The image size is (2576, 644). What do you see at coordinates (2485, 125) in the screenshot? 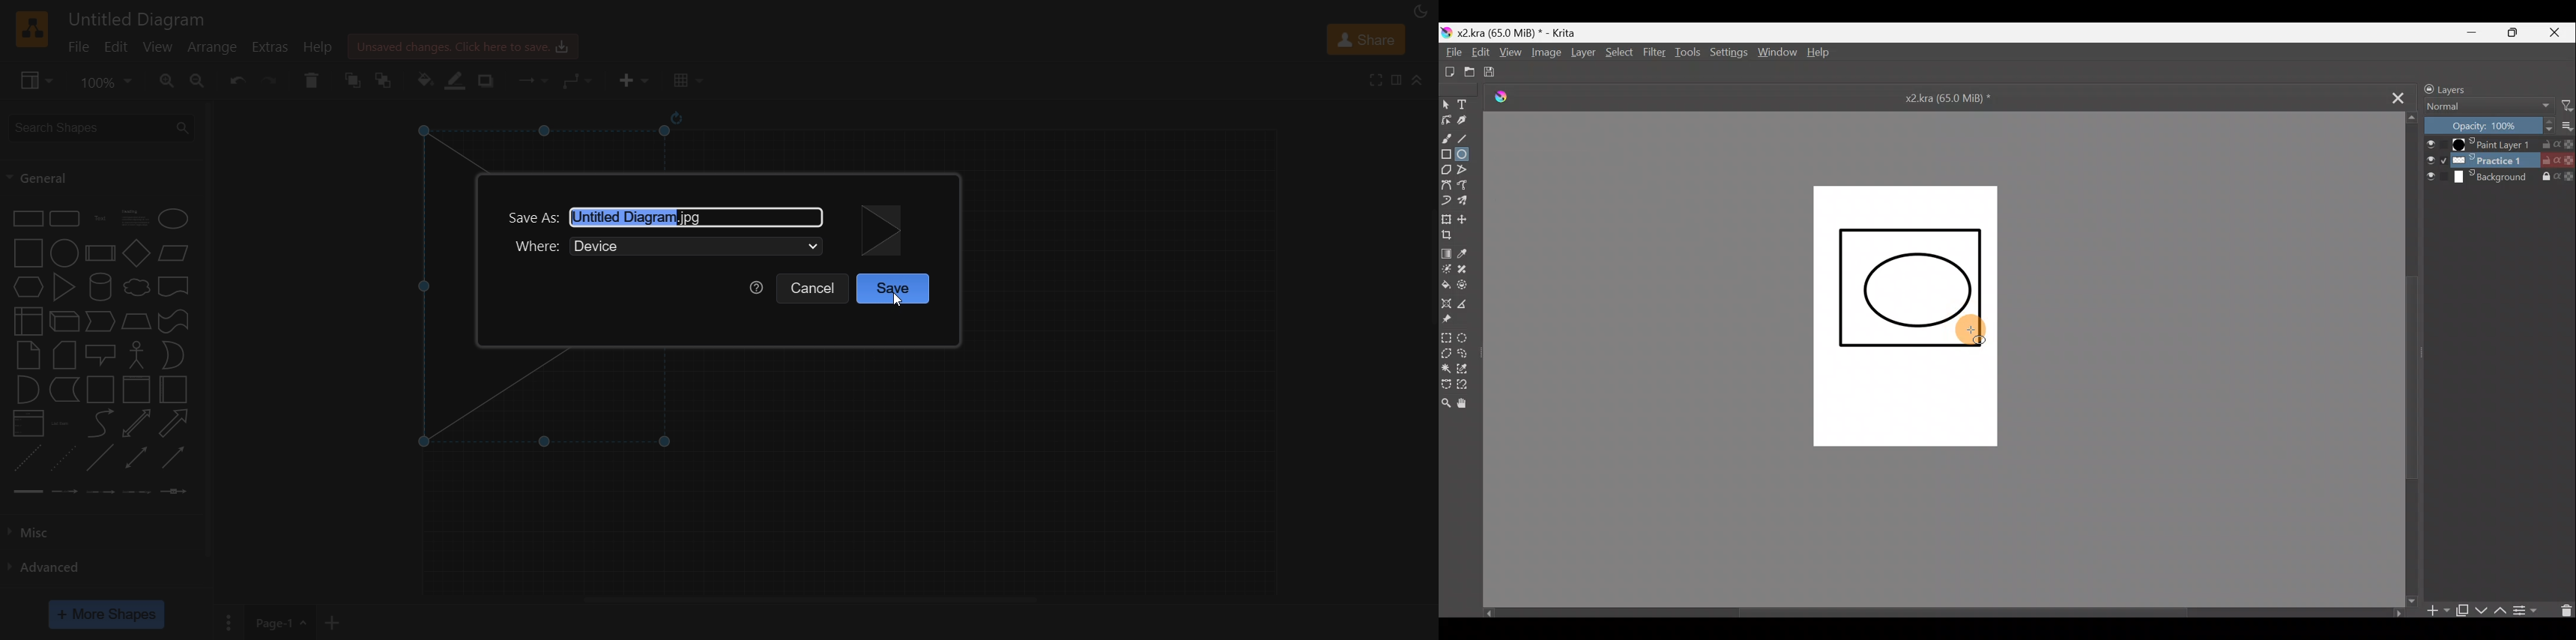
I see `Opacity: 100%` at bounding box center [2485, 125].